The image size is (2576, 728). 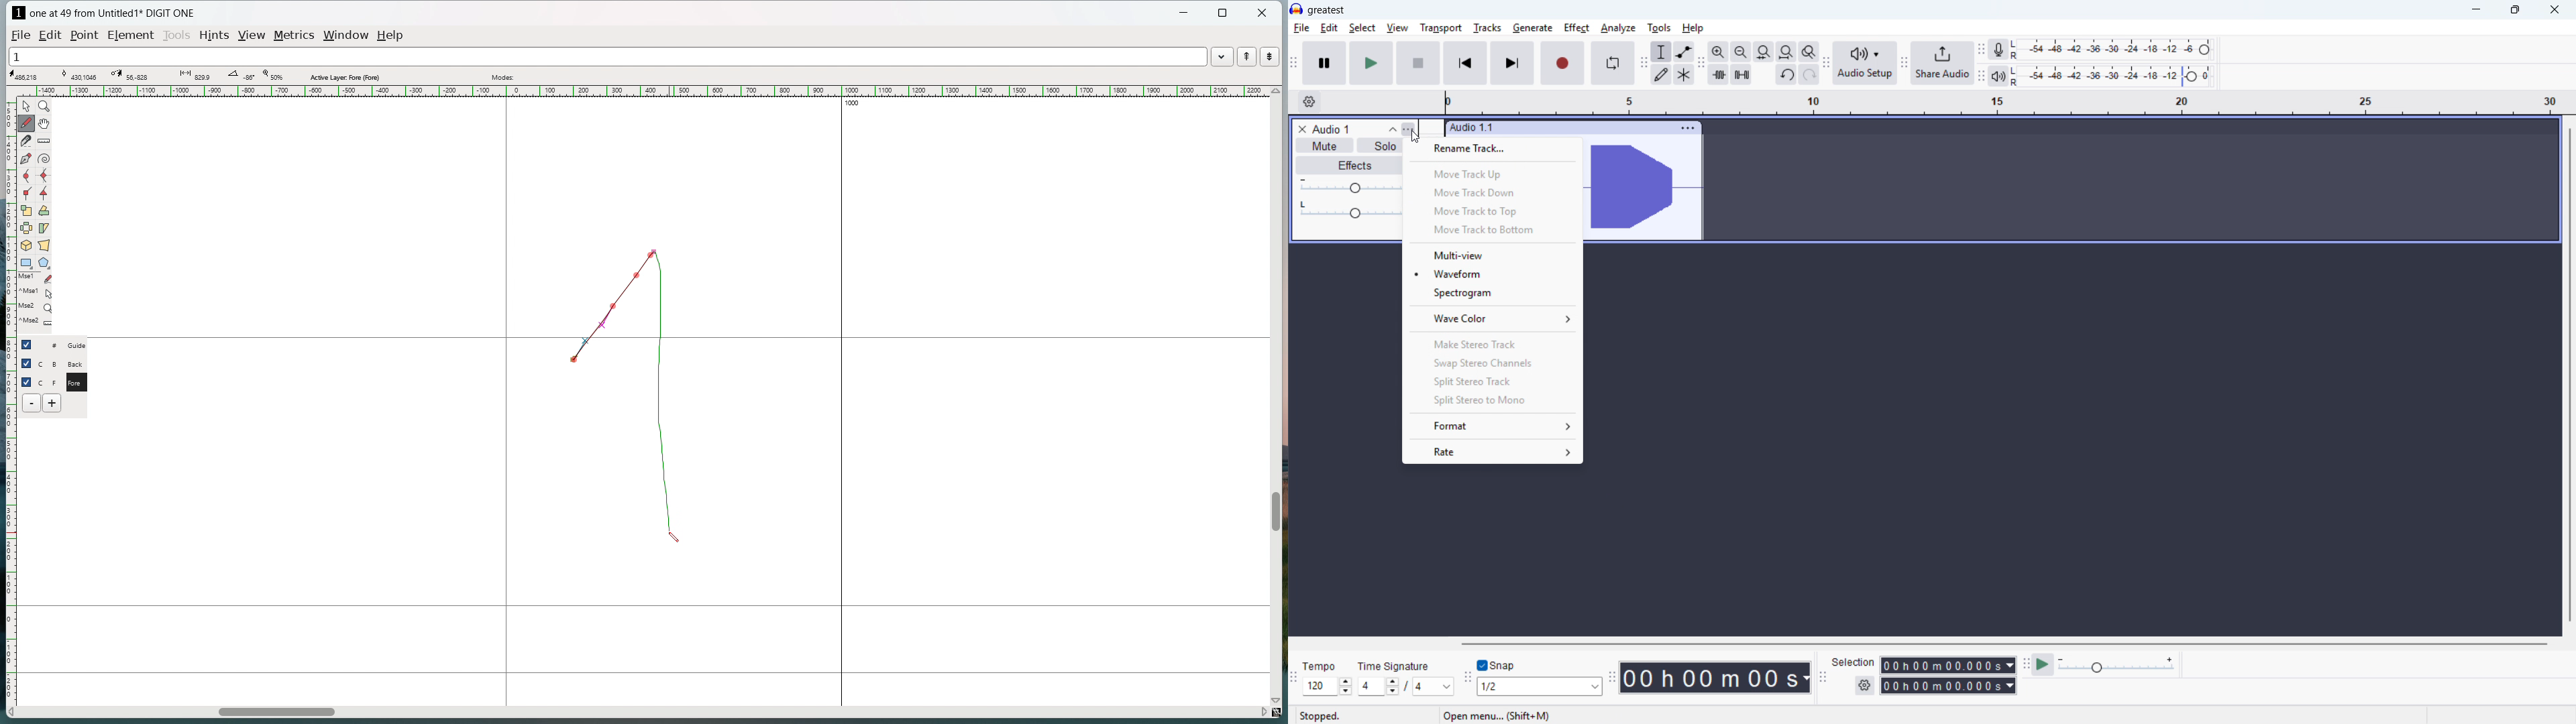 I want to click on multi tool, so click(x=1684, y=75).